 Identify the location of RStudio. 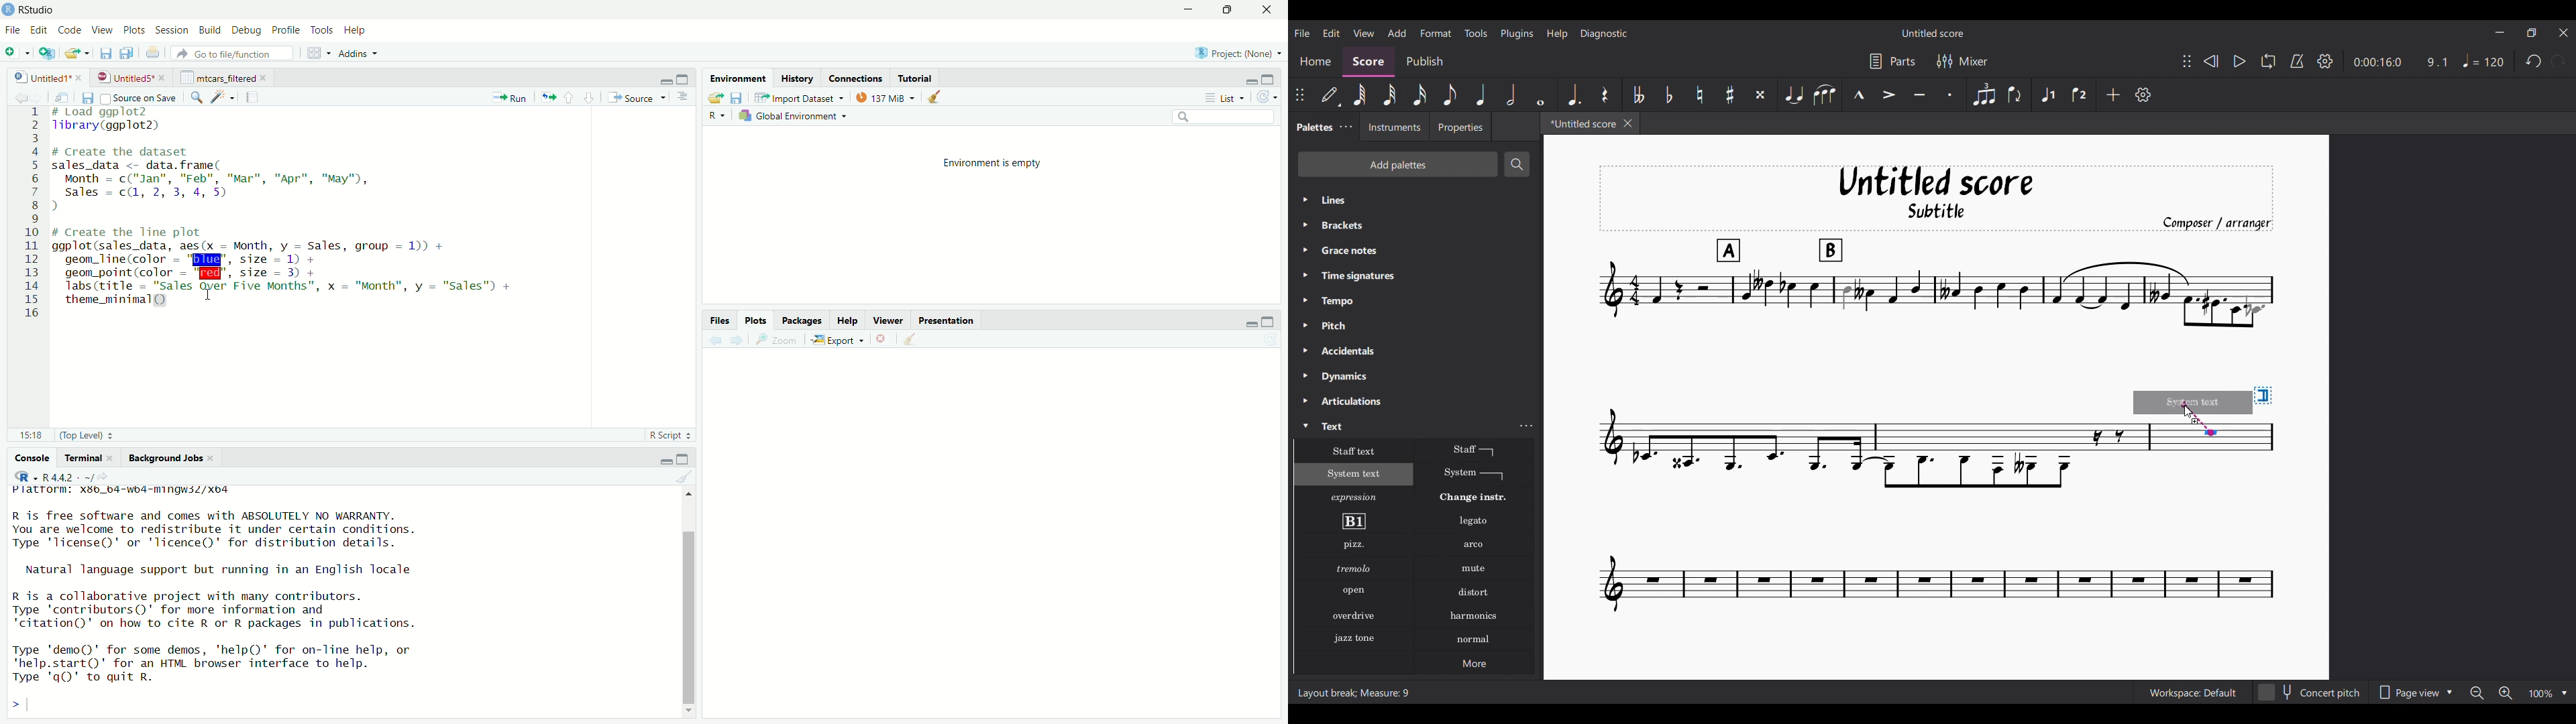
(39, 10).